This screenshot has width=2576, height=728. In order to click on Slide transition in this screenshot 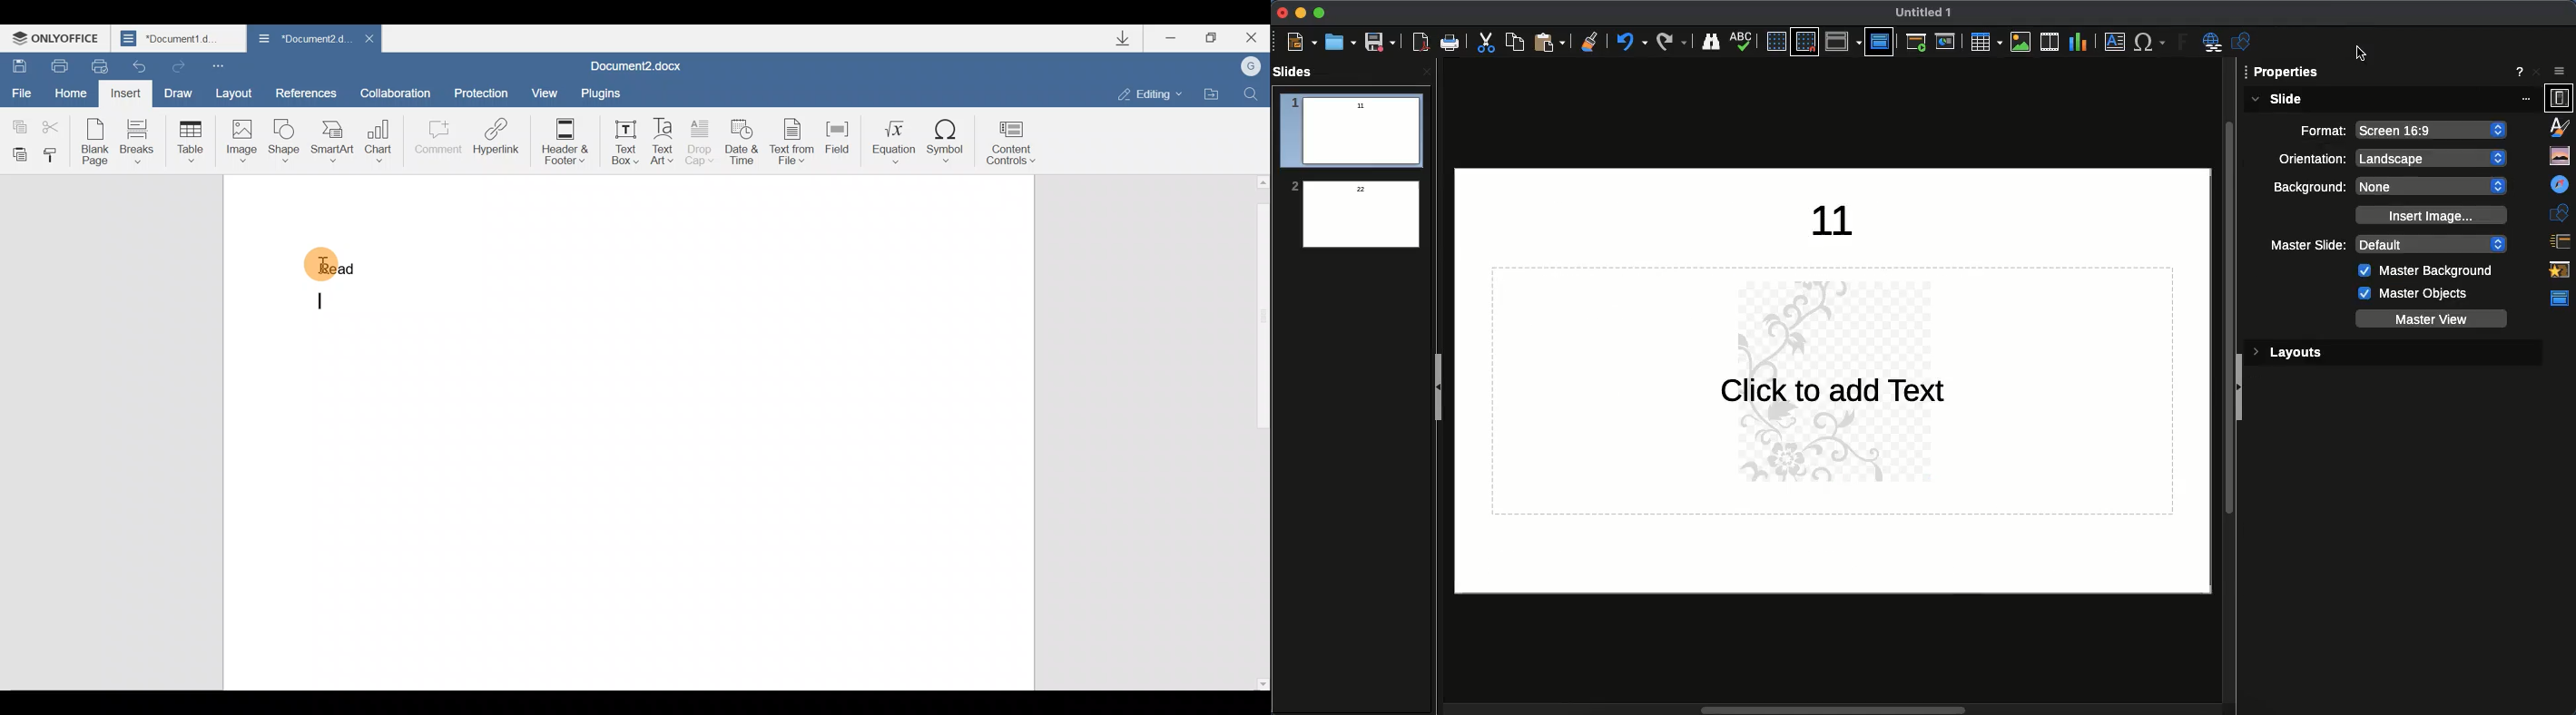, I will do `click(2559, 242)`.